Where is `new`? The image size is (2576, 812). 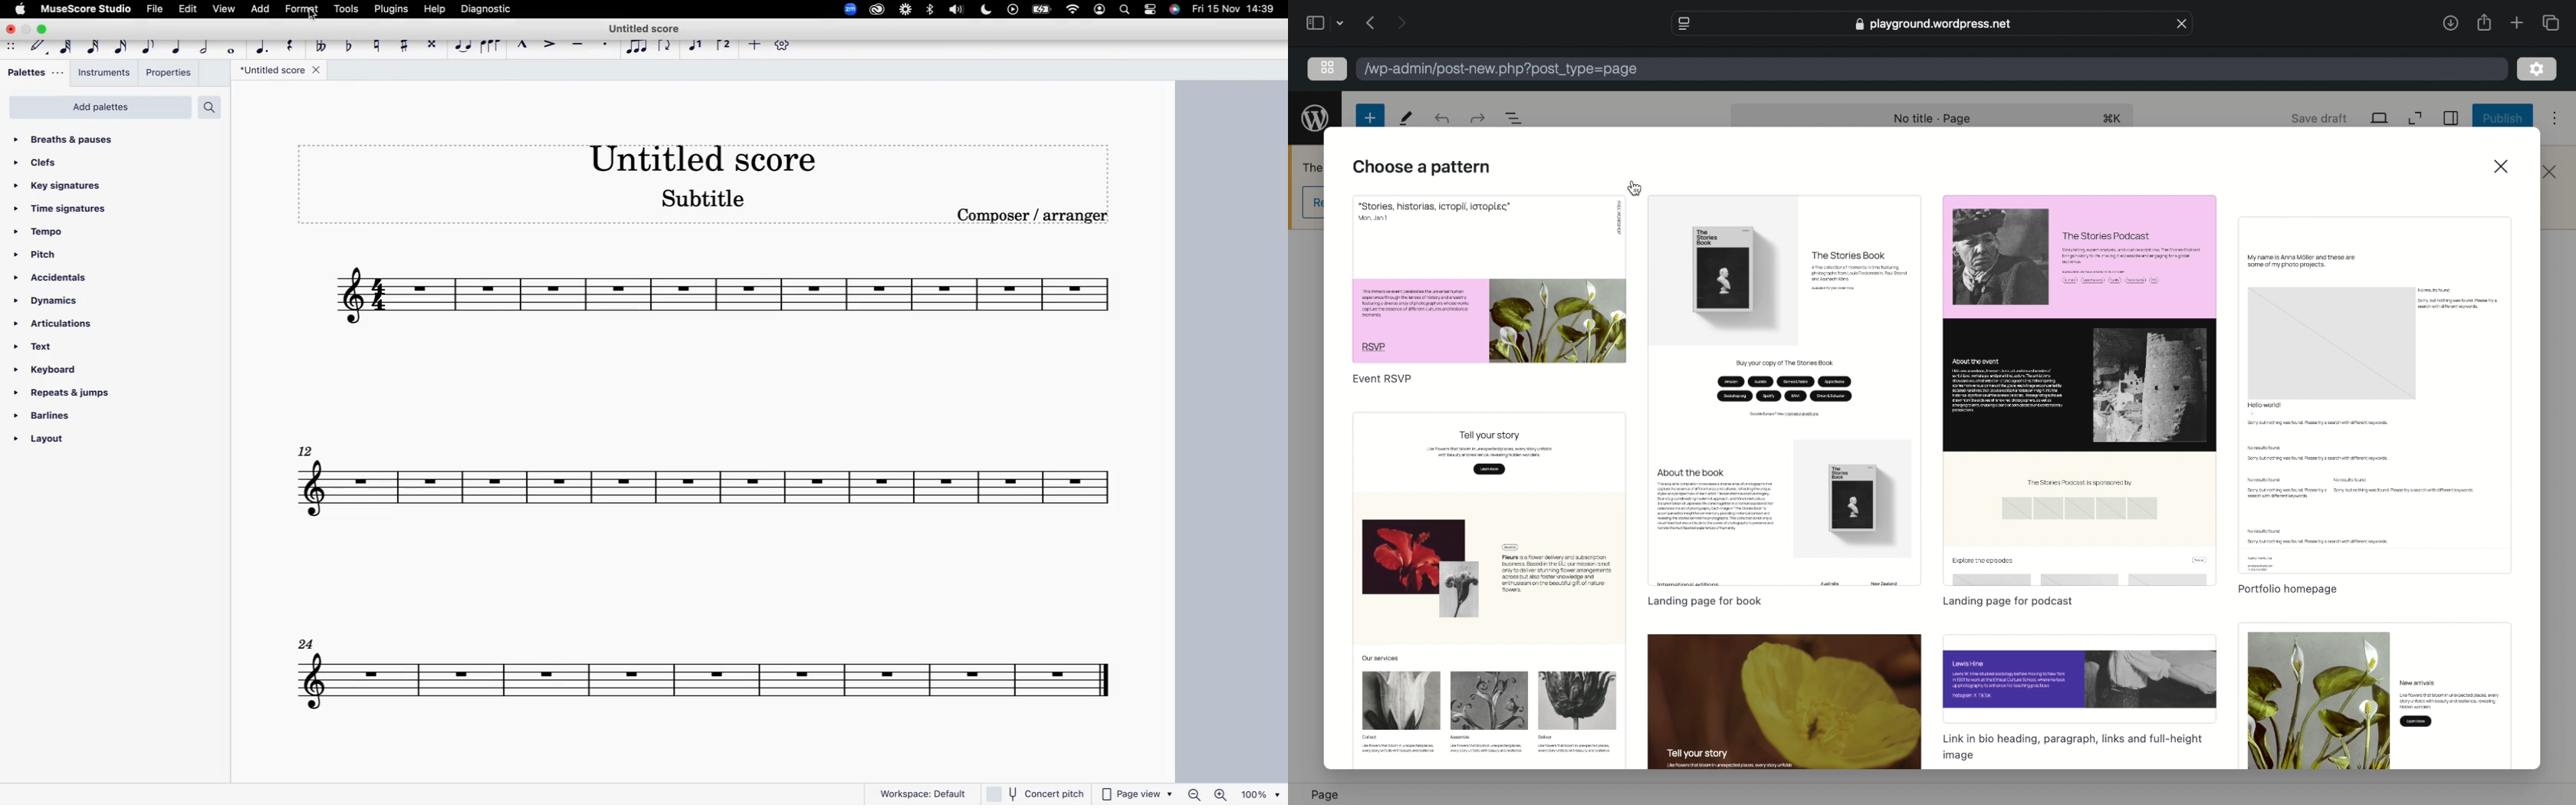 new is located at coordinates (1370, 118).